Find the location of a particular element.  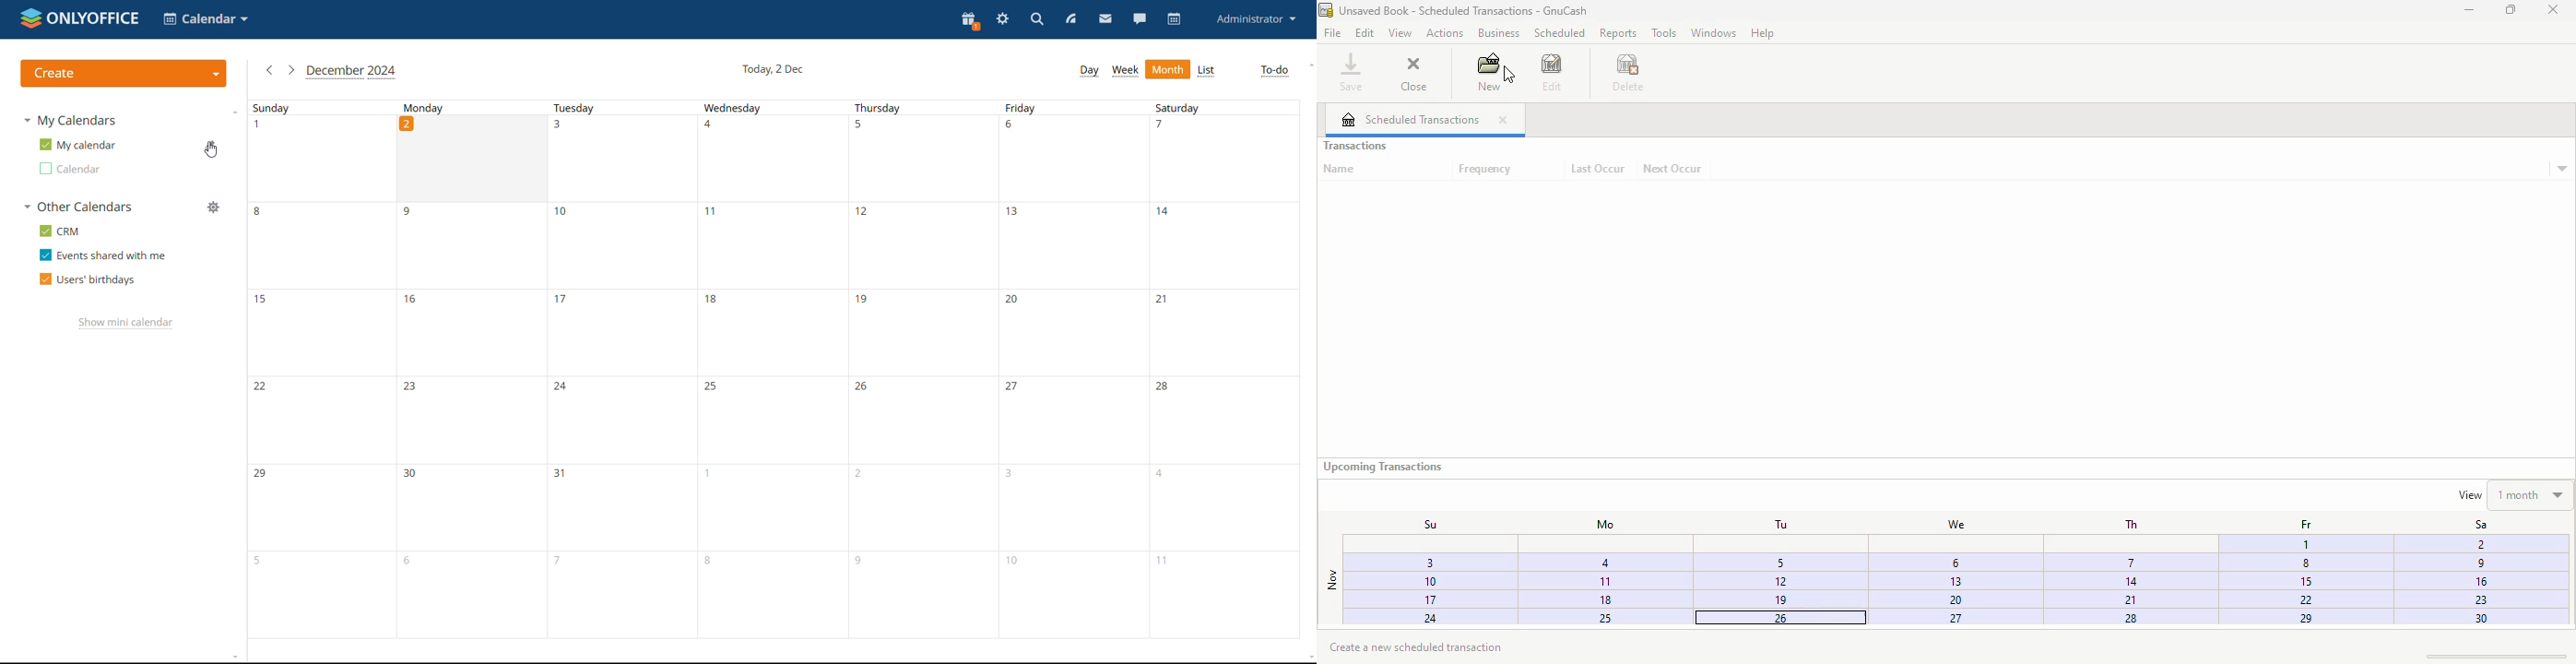

27 is located at coordinates (1956, 620).